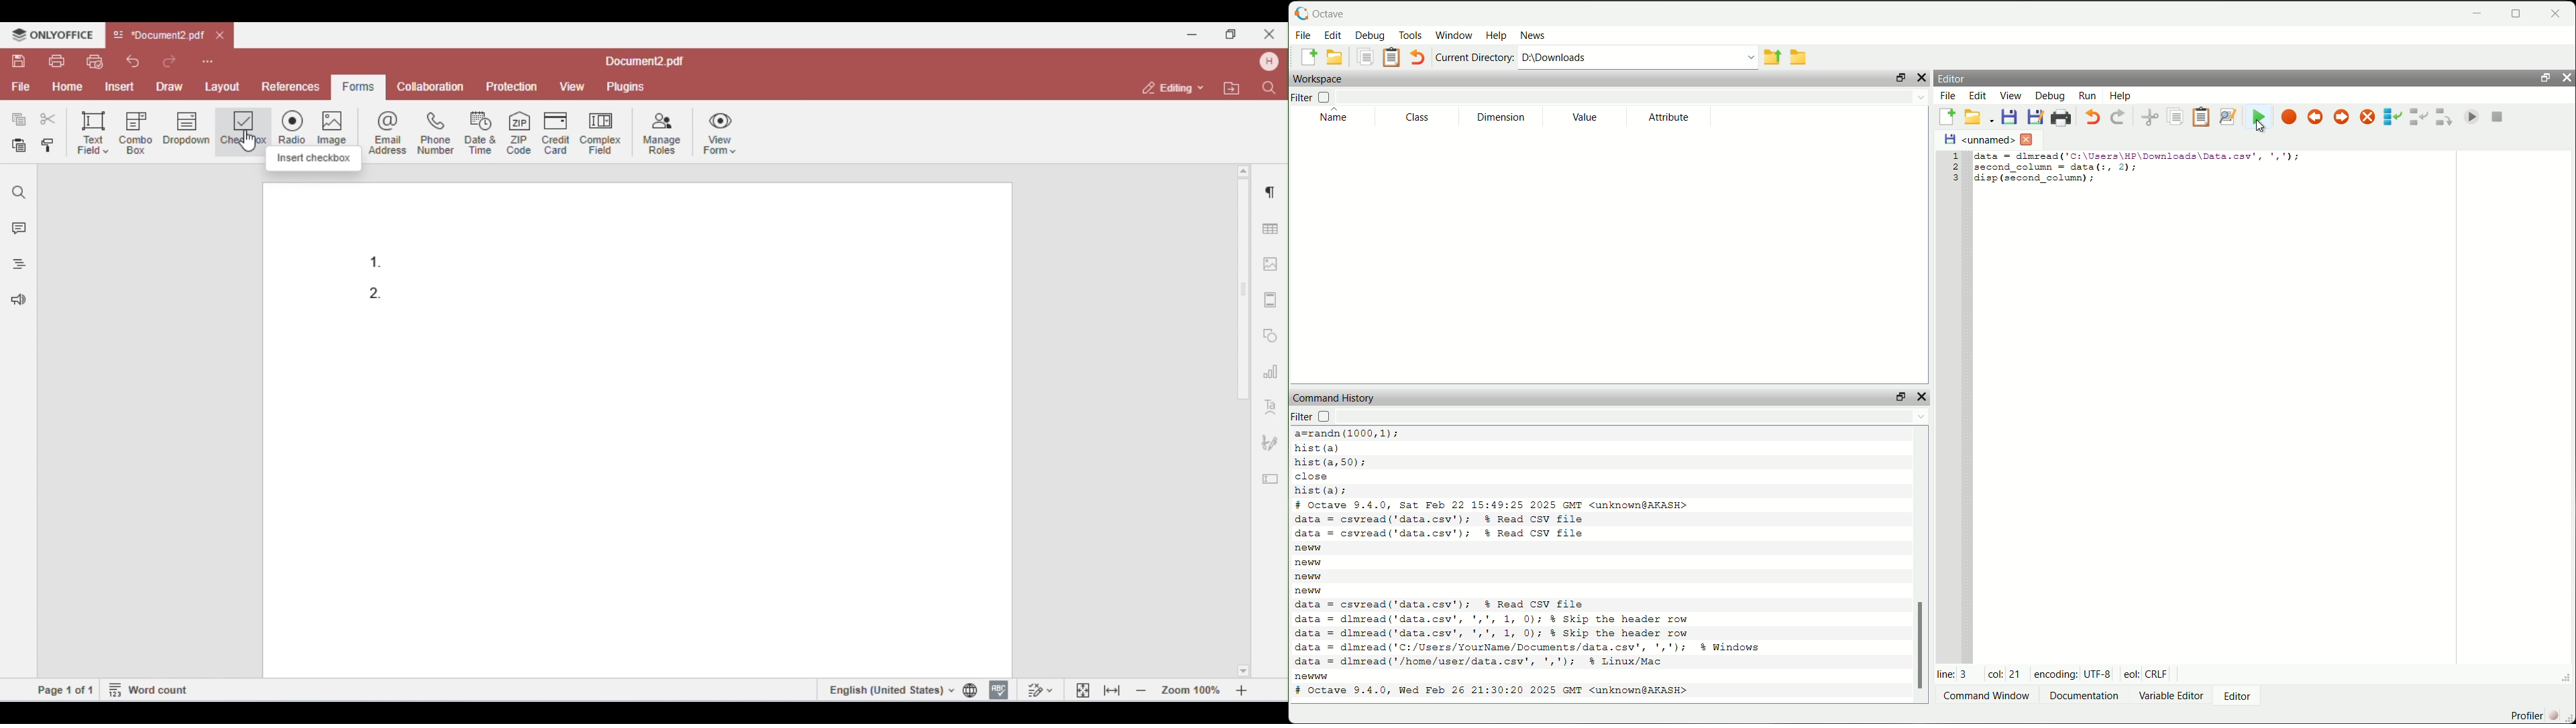 The height and width of the screenshot is (728, 2576). I want to click on code to read csv, so click(1536, 526).